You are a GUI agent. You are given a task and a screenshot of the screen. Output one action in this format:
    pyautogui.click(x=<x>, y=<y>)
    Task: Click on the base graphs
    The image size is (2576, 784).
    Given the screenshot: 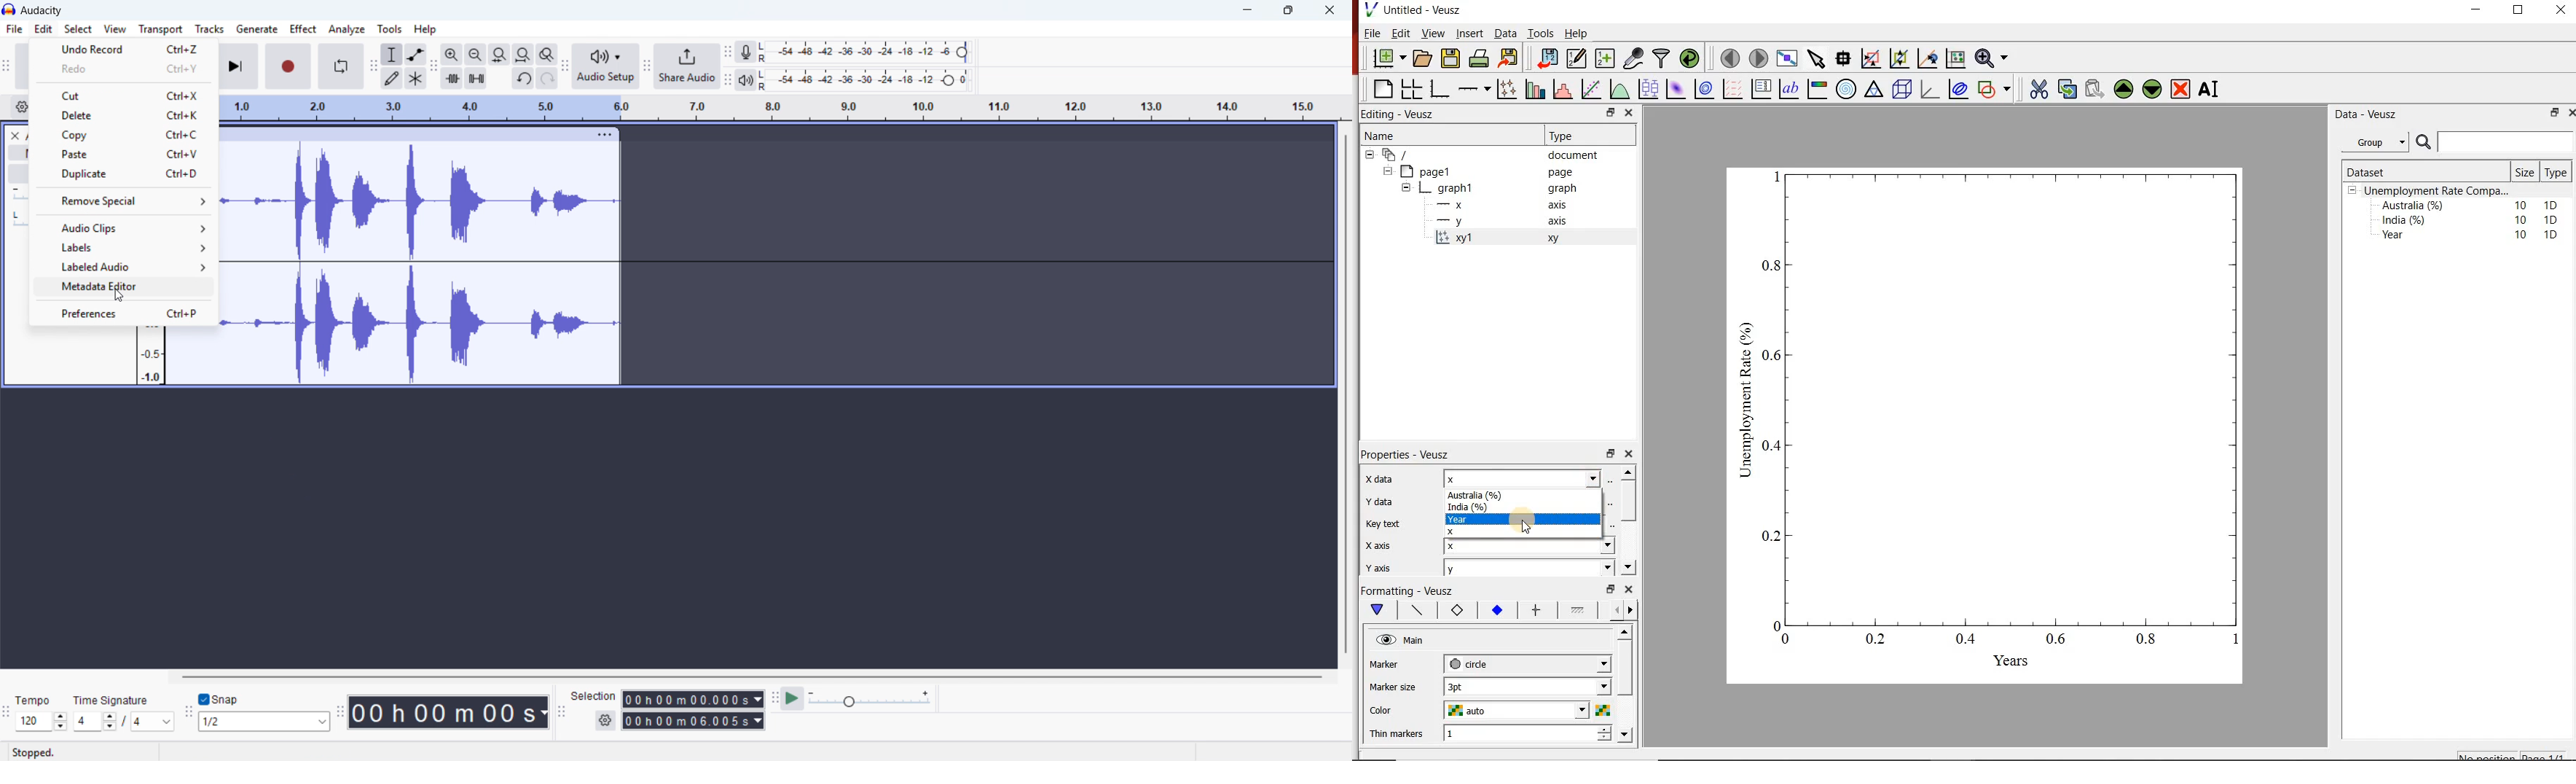 What is the action you would take?
    pyautogui.click(x=1440, y=89)
    